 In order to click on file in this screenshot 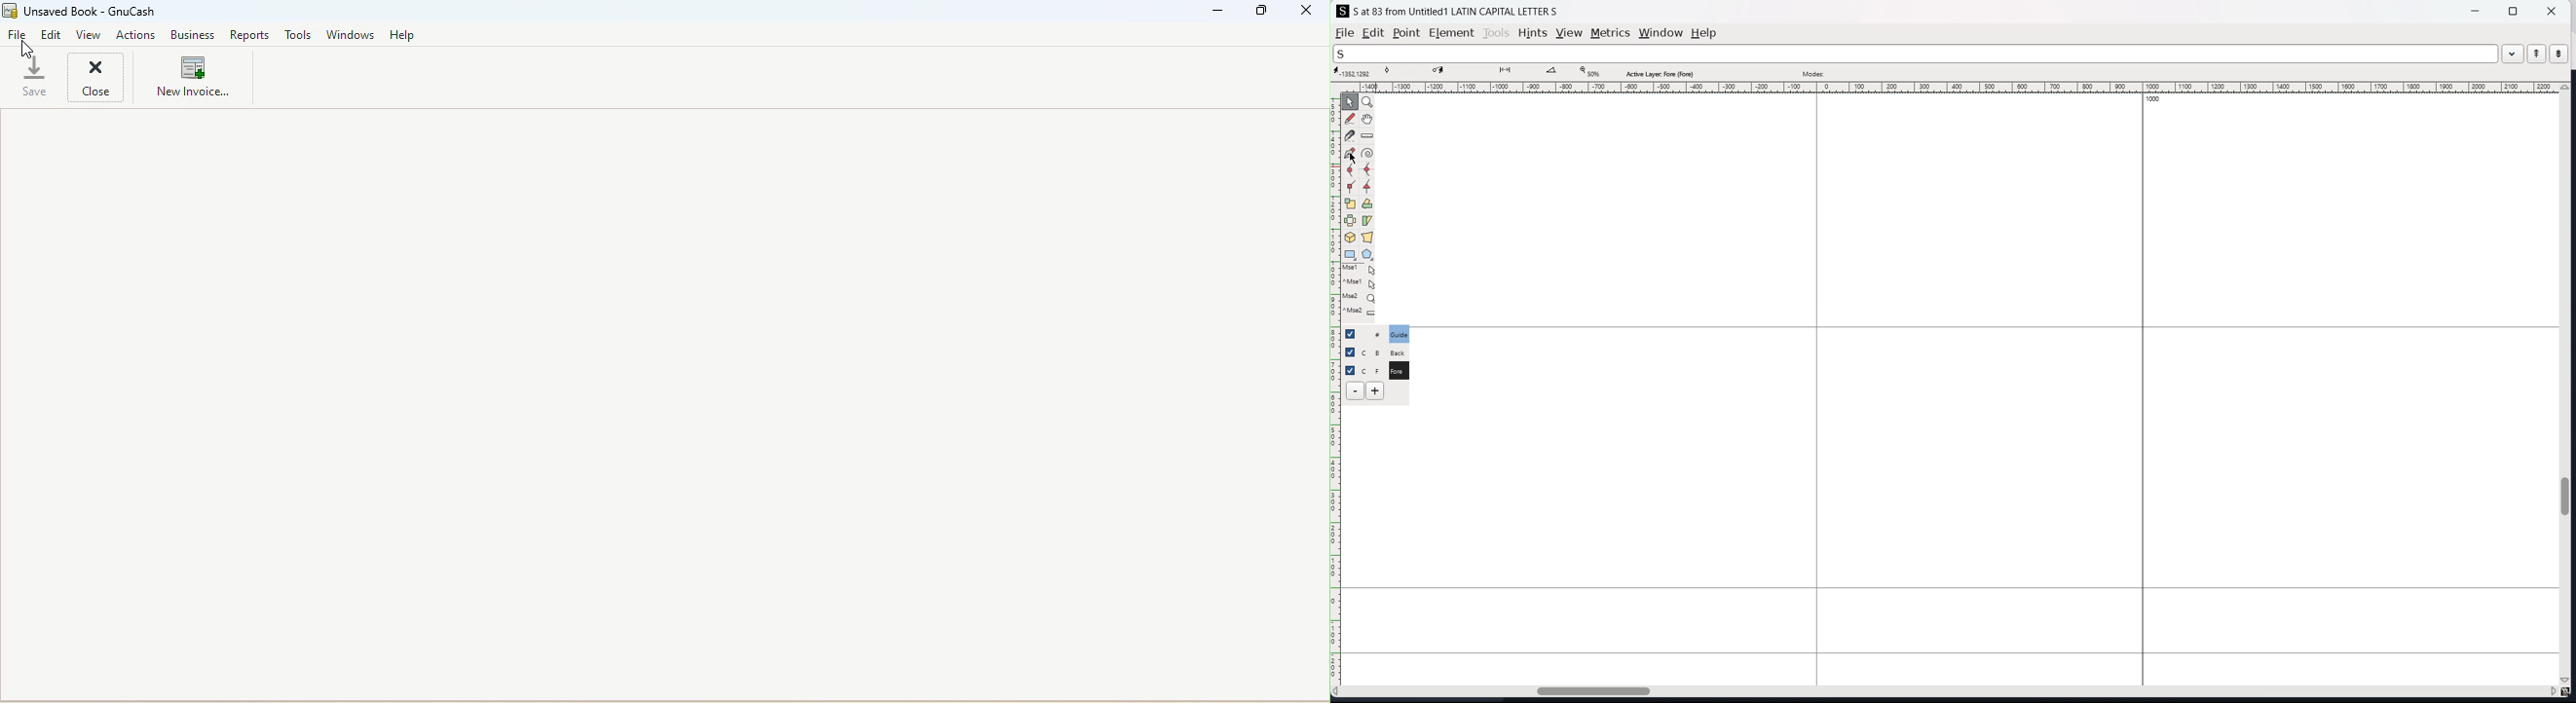, I will do `click(1345, 33)`.